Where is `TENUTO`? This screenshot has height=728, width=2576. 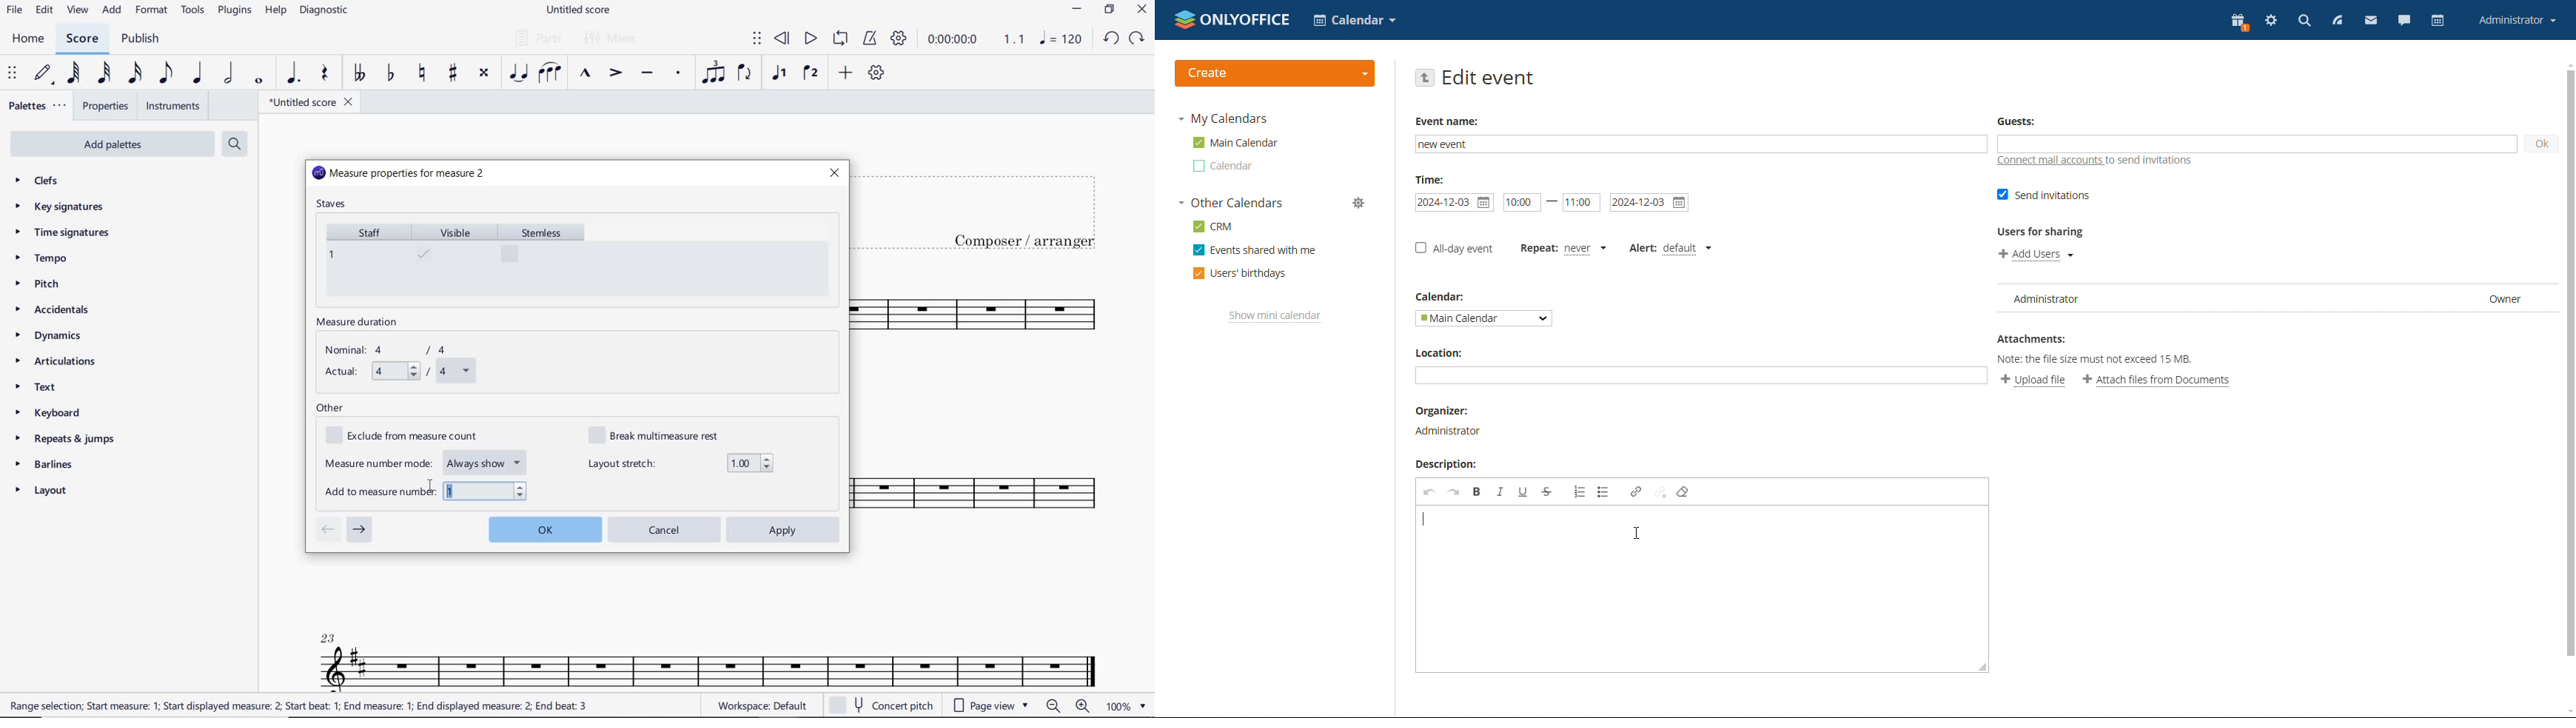 TENUTO is located at coordinates (646, 74).